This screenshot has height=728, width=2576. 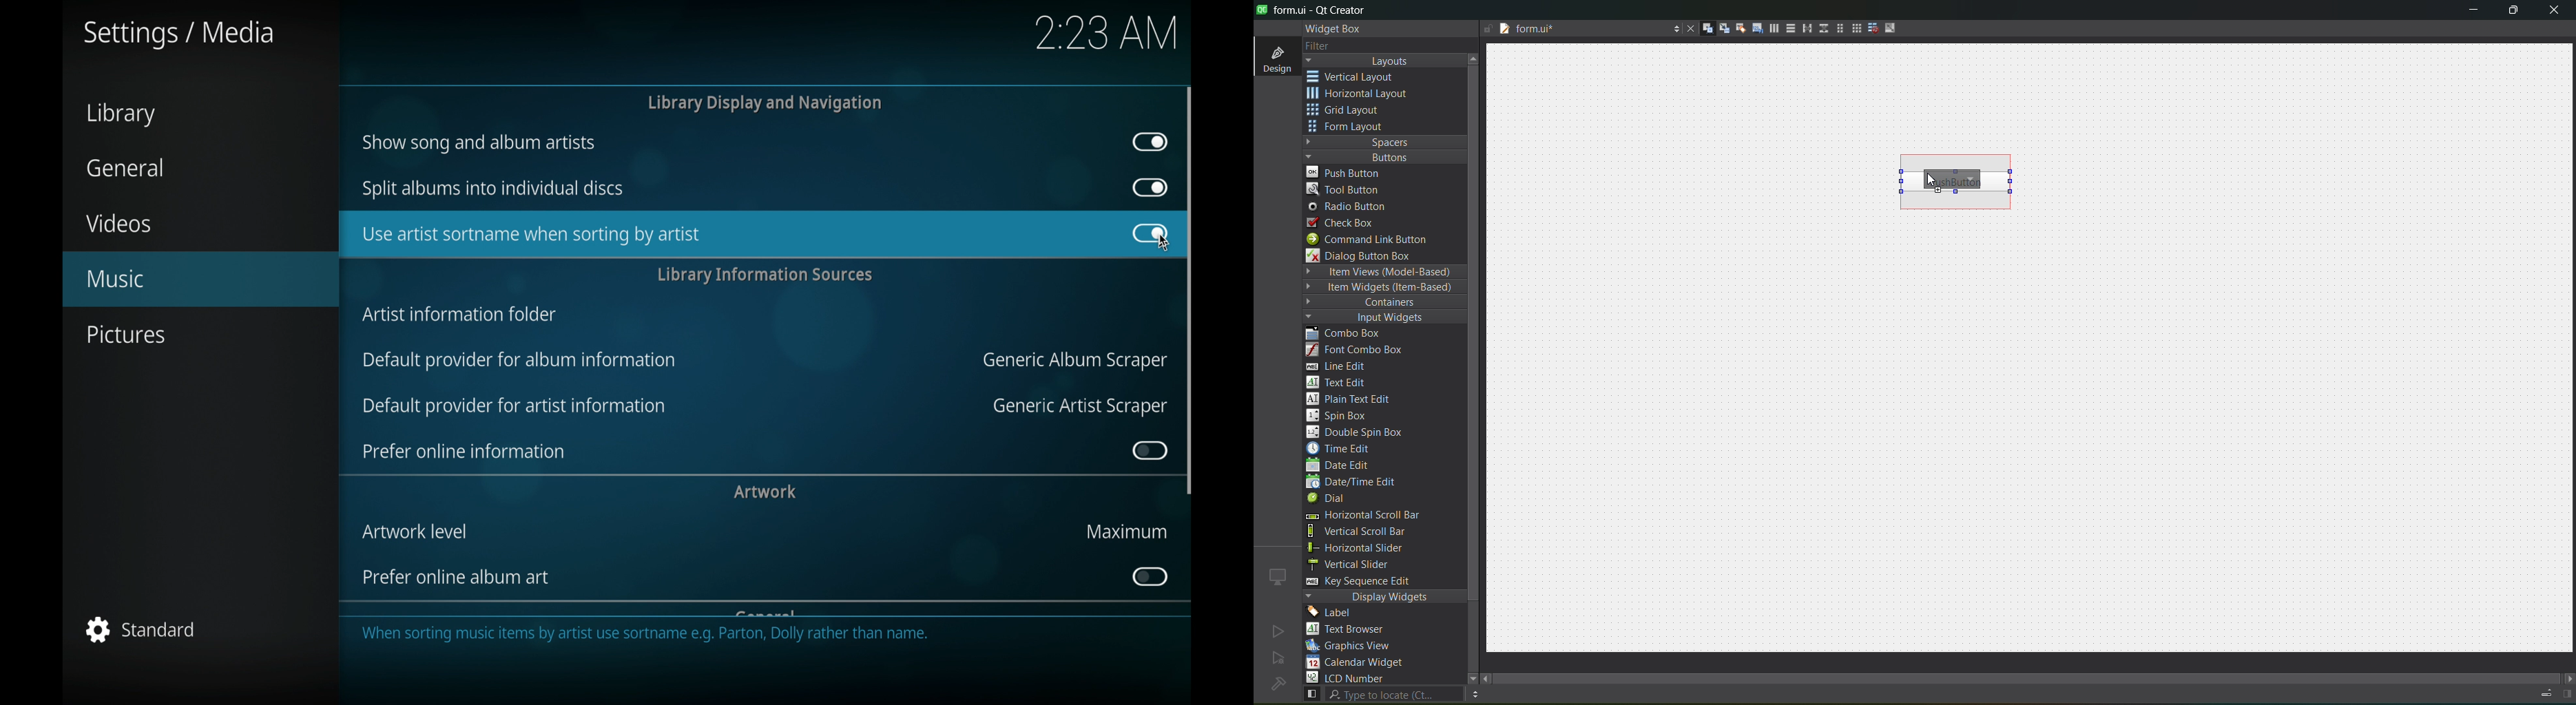 I want to click on filter, so click(x=1328, y=47).